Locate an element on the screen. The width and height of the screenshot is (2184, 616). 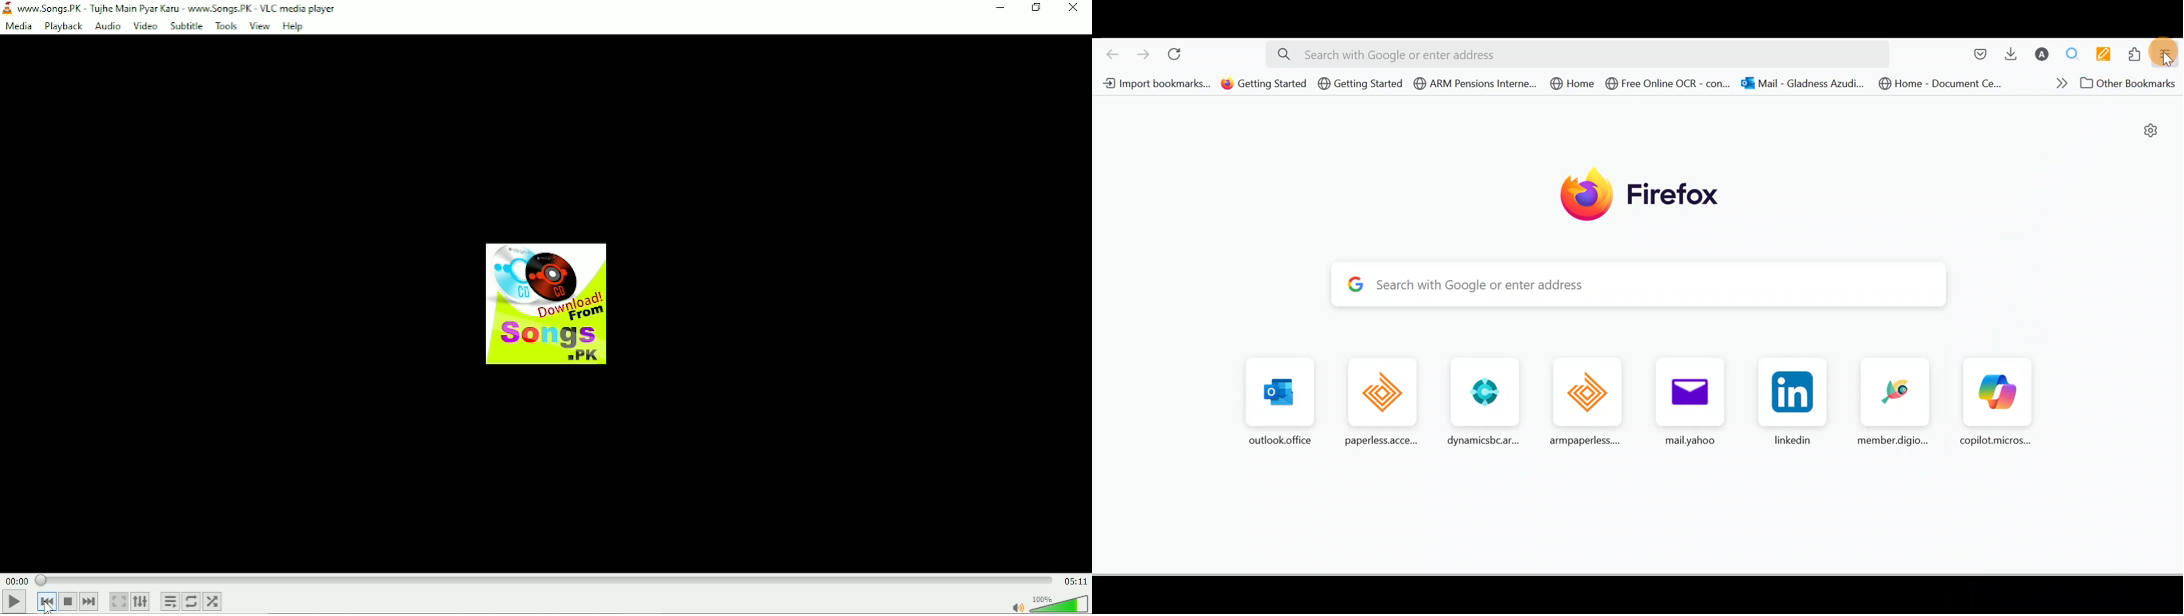
armpaperless.... is located at coordinates (1584, 403).